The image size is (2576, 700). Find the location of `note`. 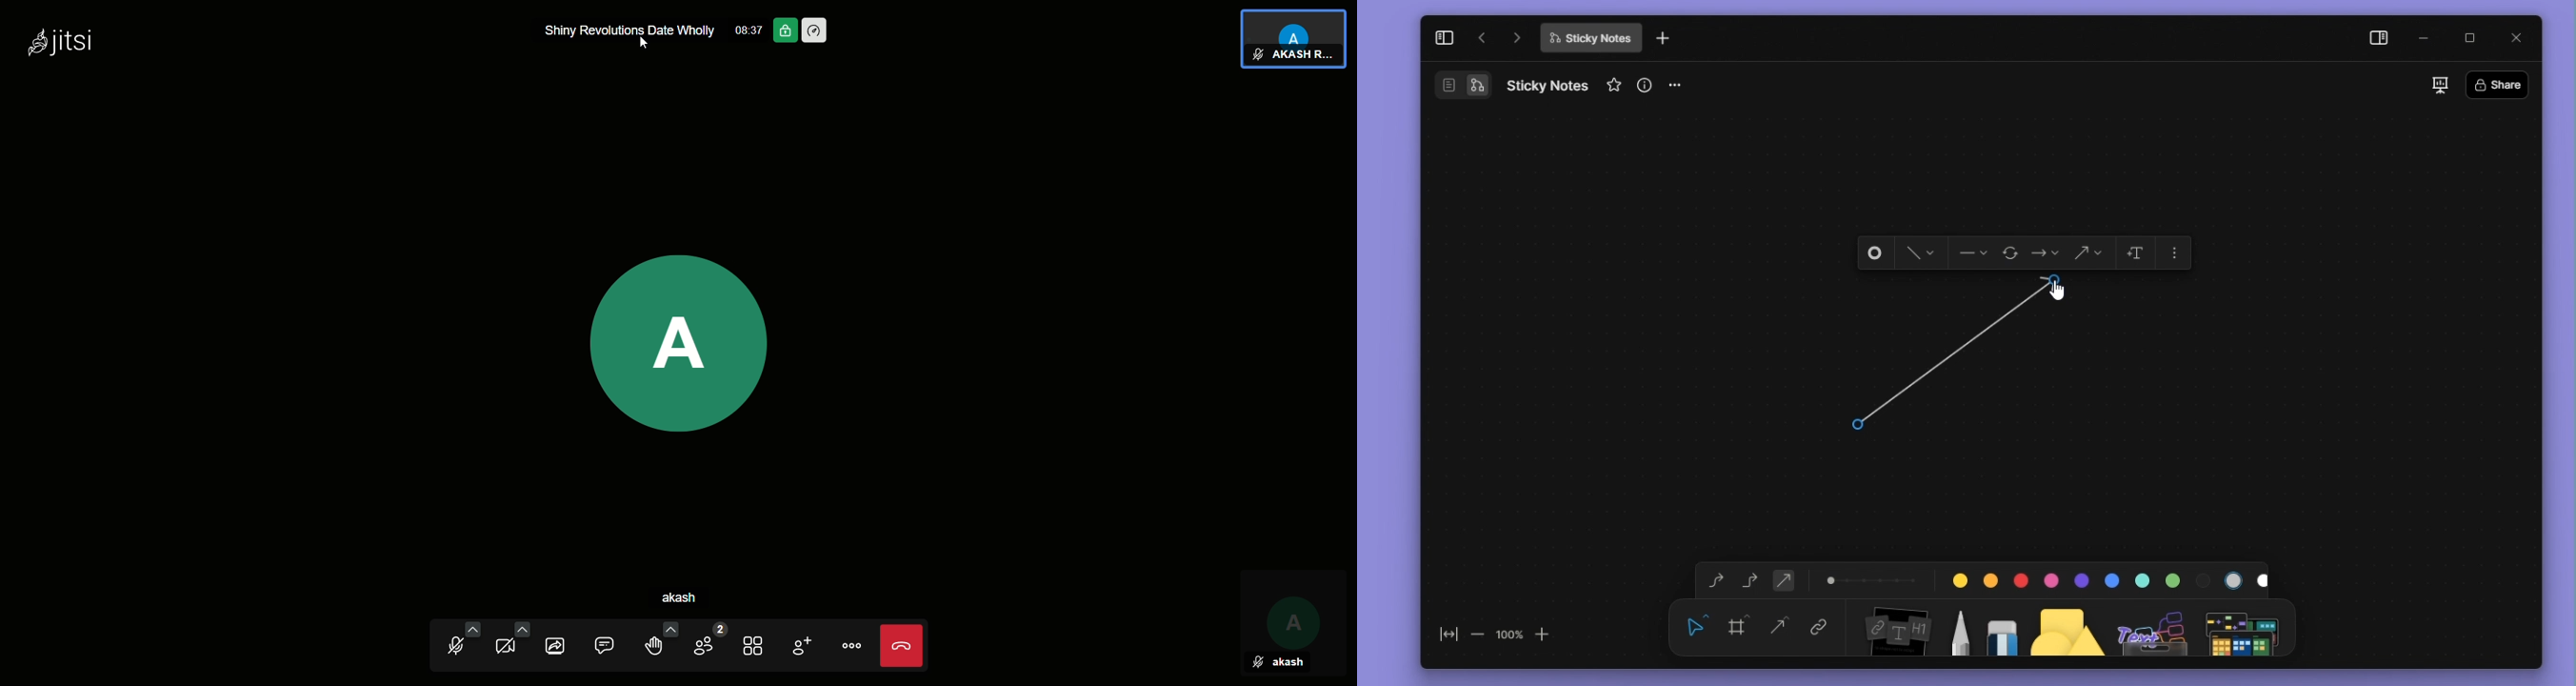

note is located at coordinates (1895, 628).